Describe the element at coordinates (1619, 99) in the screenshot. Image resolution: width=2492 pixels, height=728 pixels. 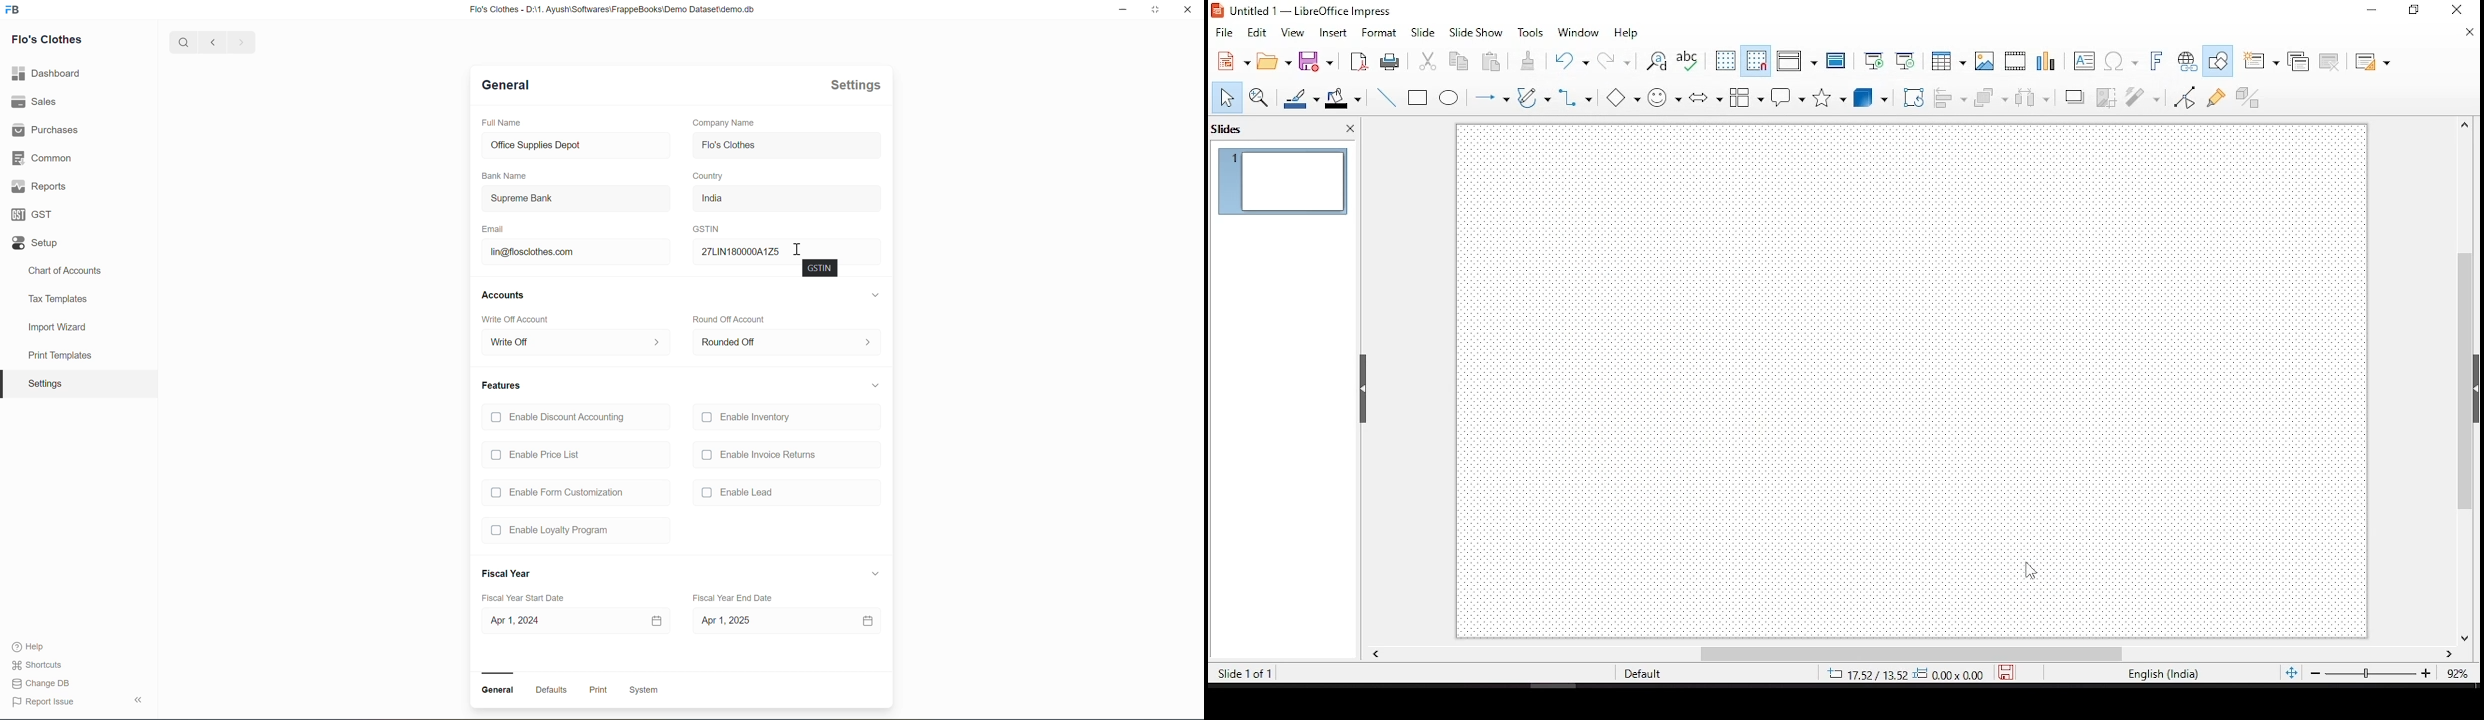
I see `basic shapes` at that location.